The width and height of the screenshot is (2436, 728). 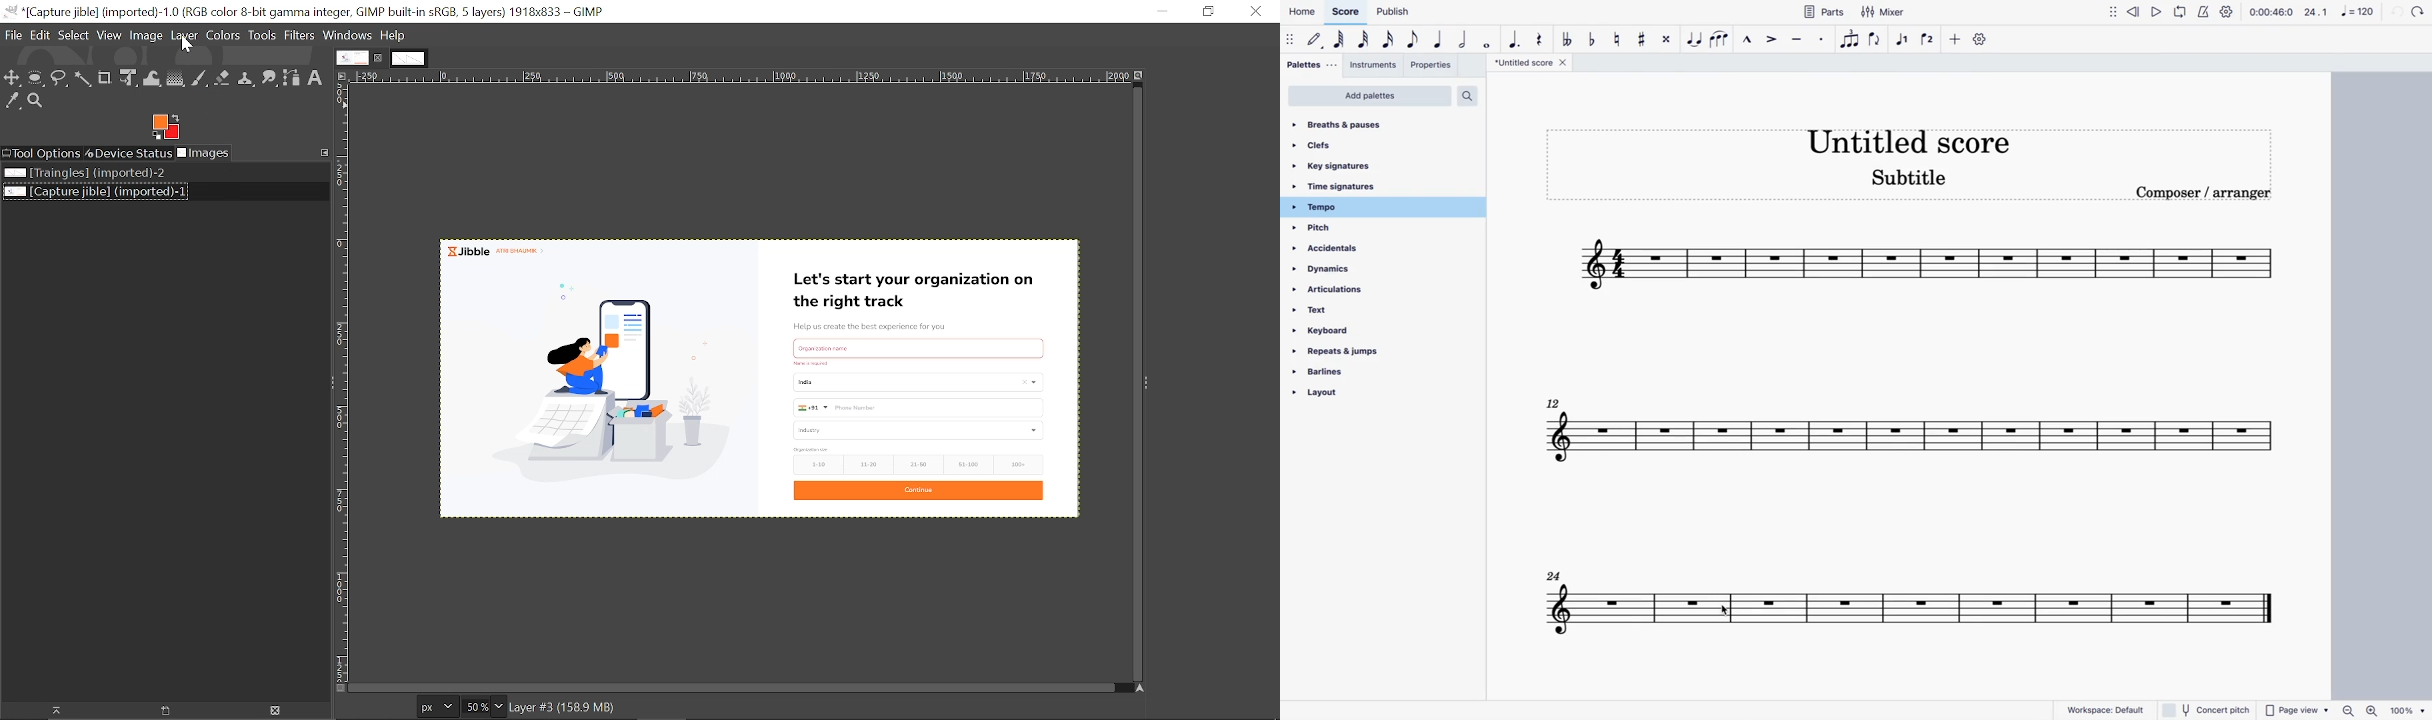 I want to click on search, so click(x=1471, y=97).